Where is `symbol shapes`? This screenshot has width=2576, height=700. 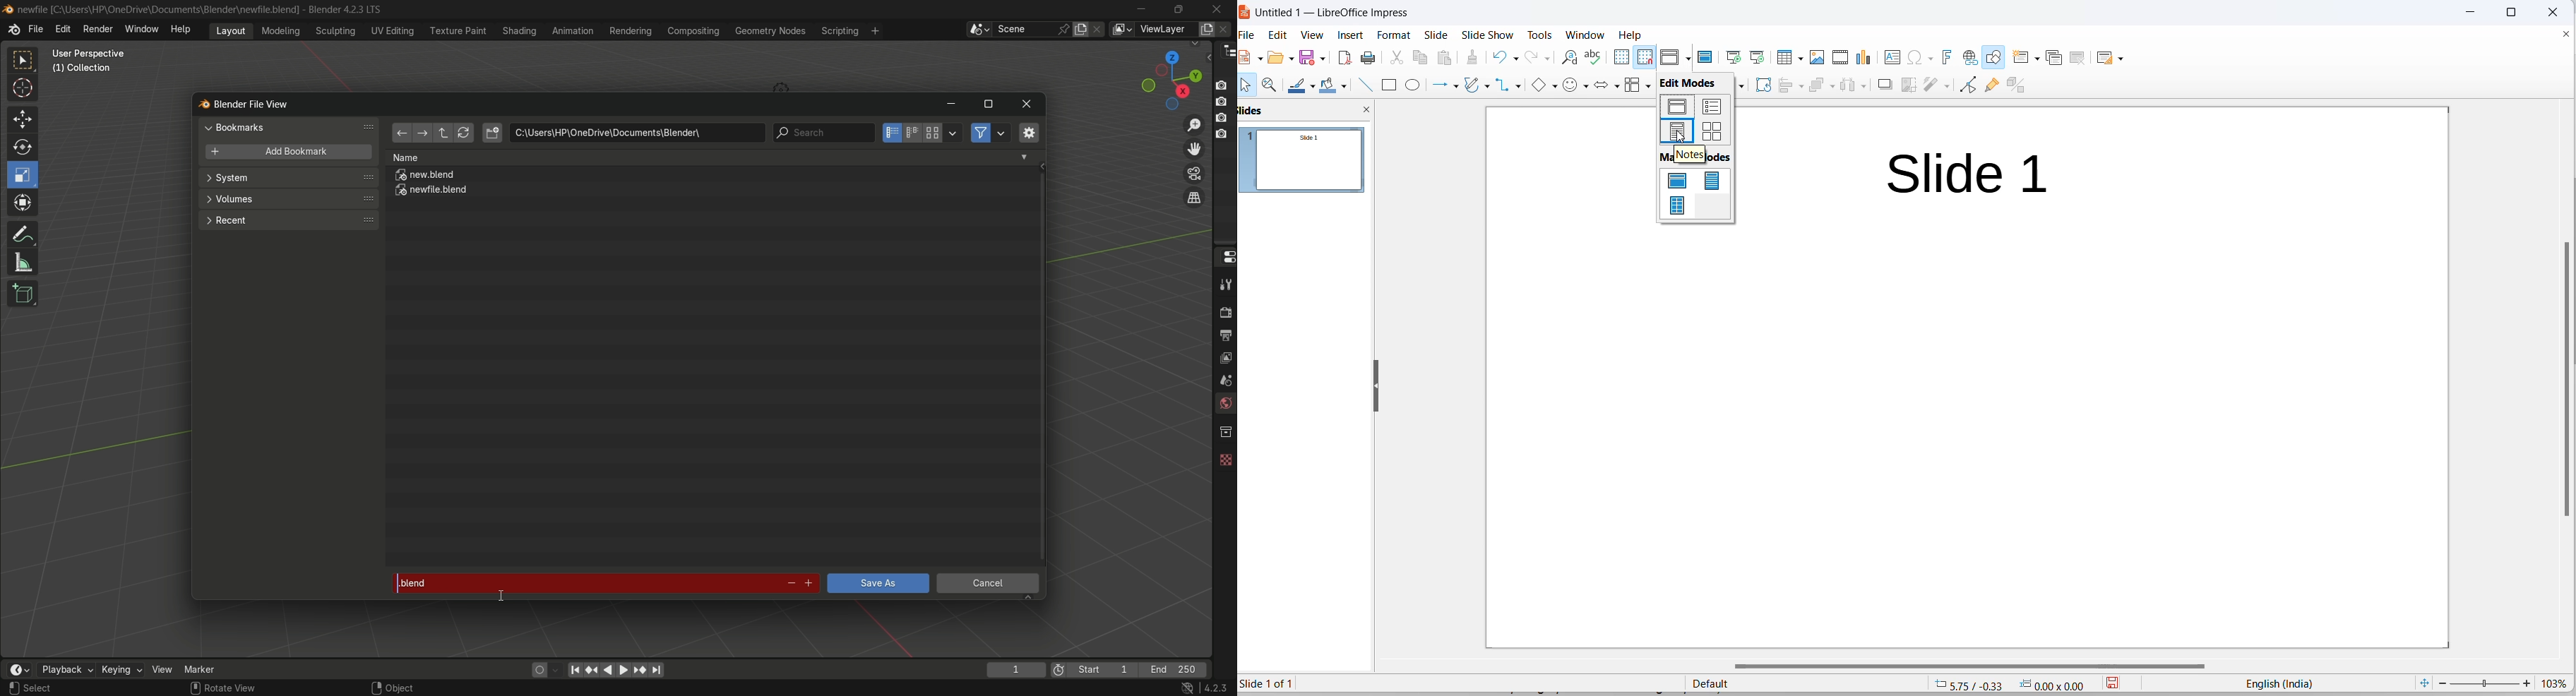 symbol shapes is located at coordinates (1570, 86).